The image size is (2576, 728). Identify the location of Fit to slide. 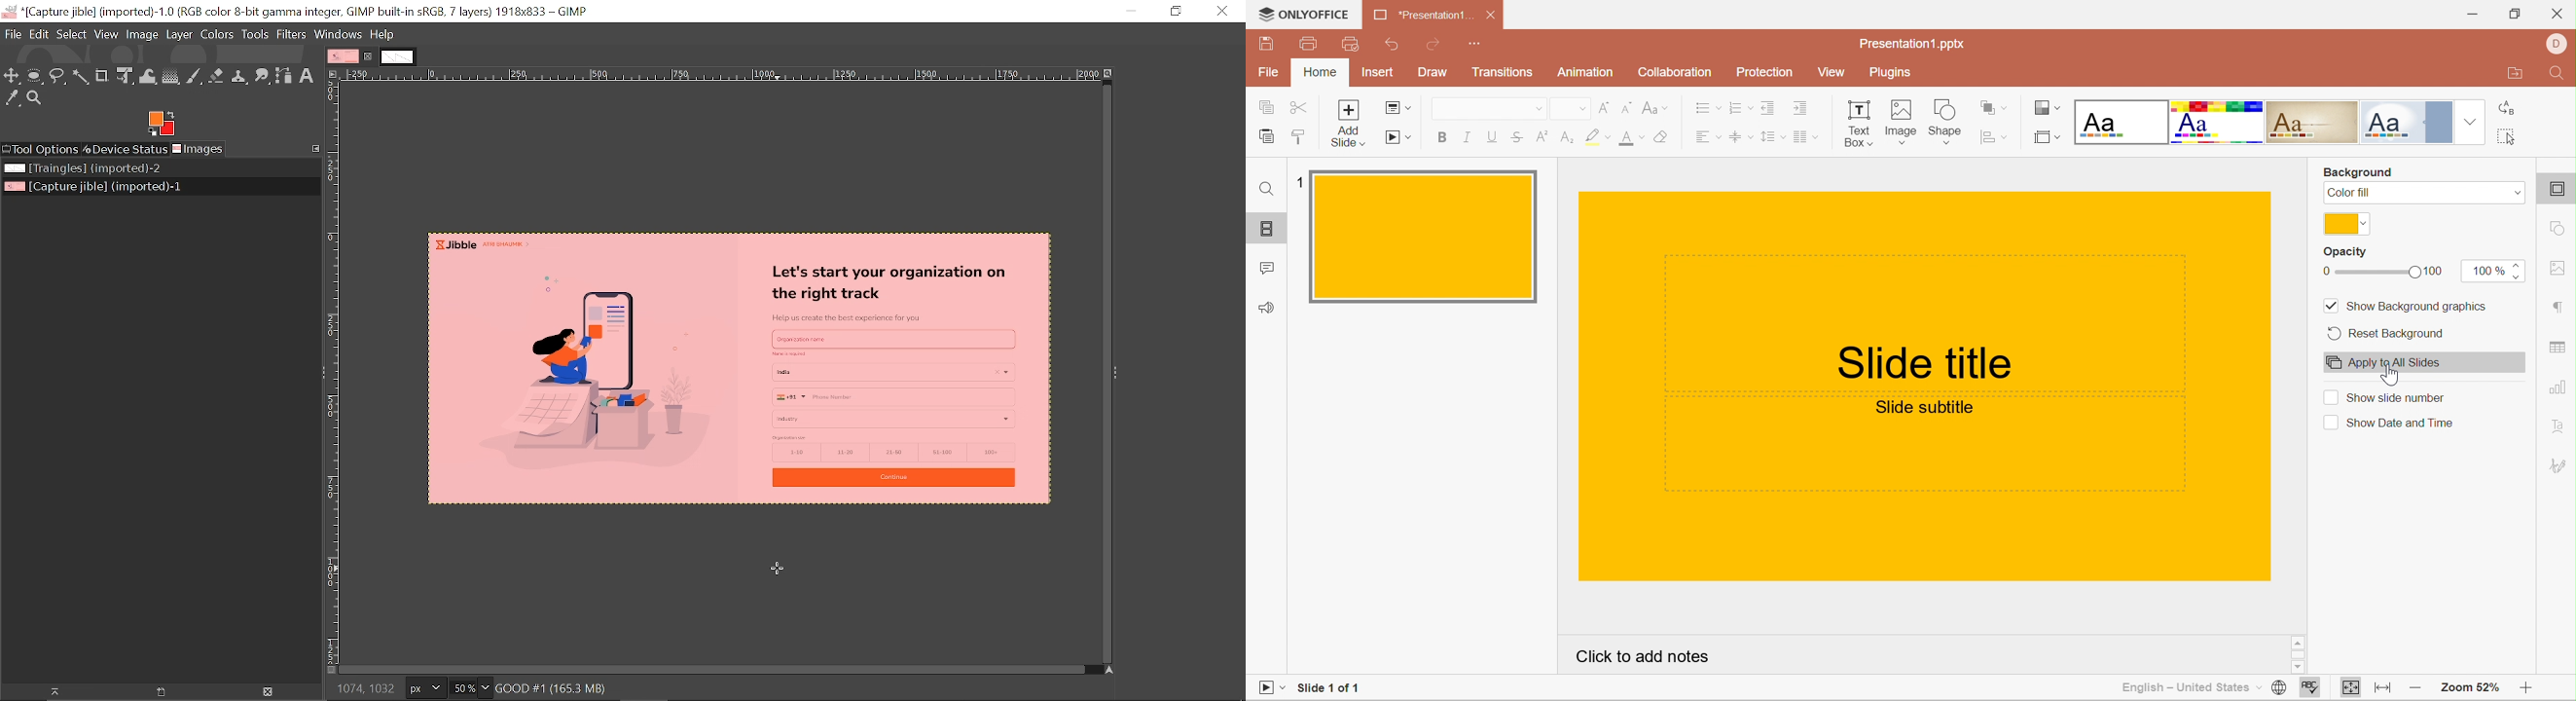
(2352, 688).